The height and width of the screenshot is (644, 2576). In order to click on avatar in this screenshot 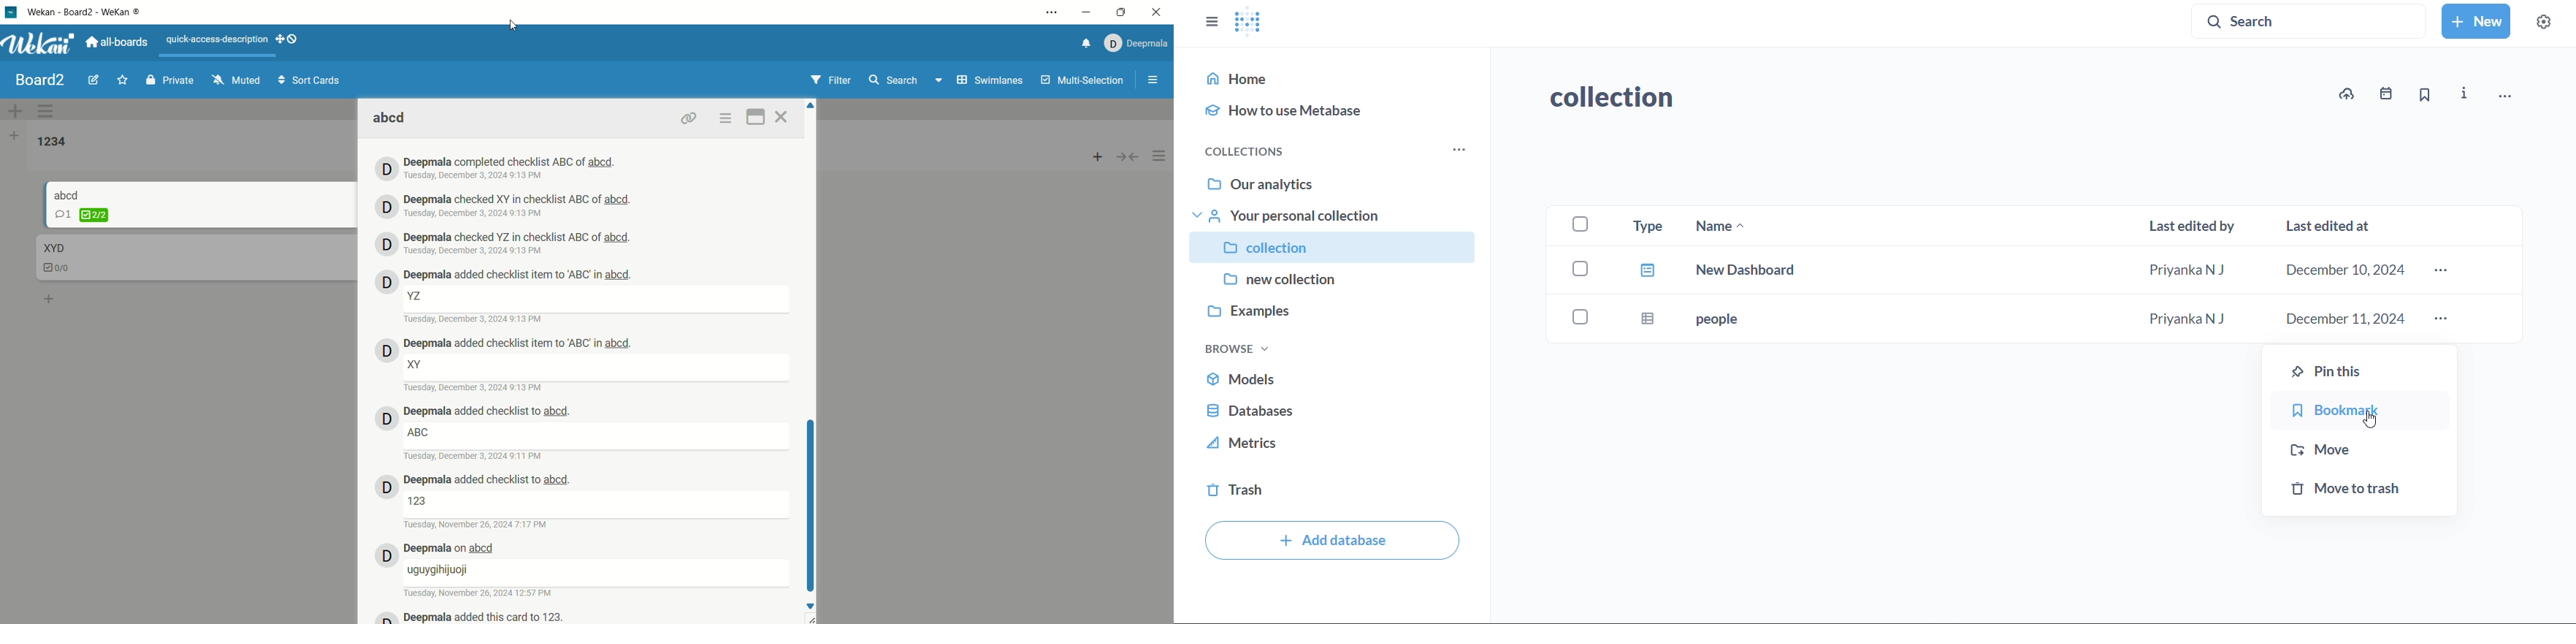, I will do `click(384, 281)`.